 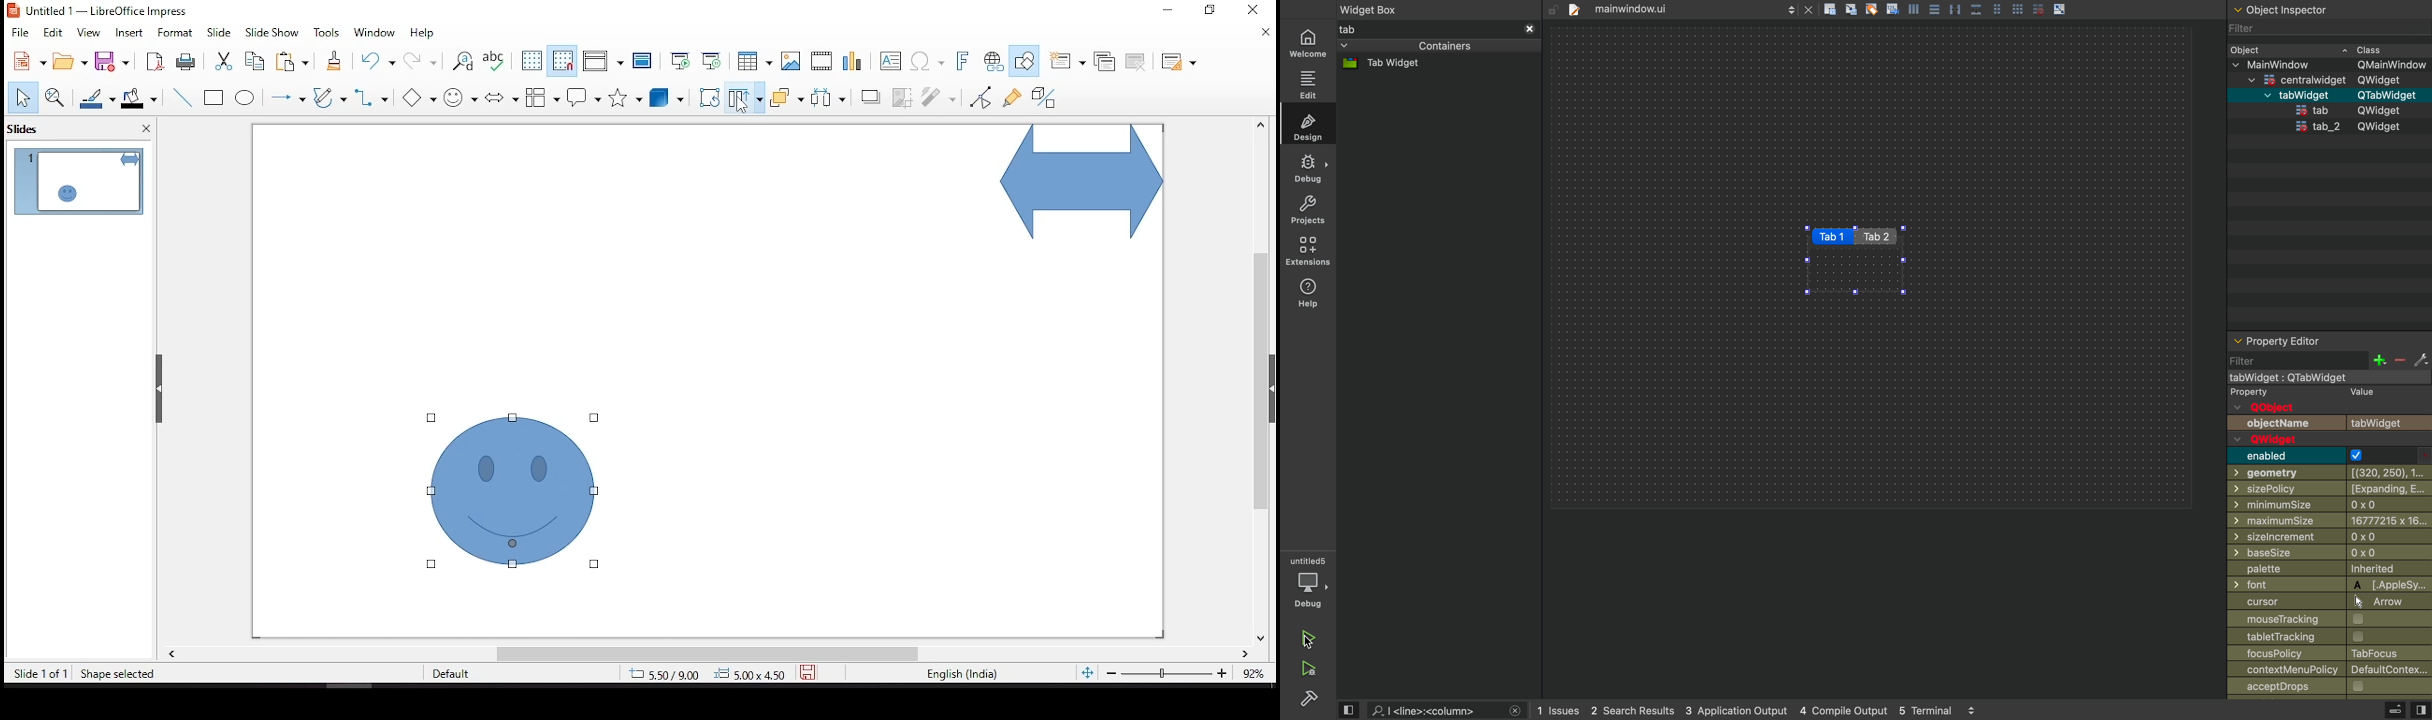 I want to click on snap to grid, so click(x=563, y=61).